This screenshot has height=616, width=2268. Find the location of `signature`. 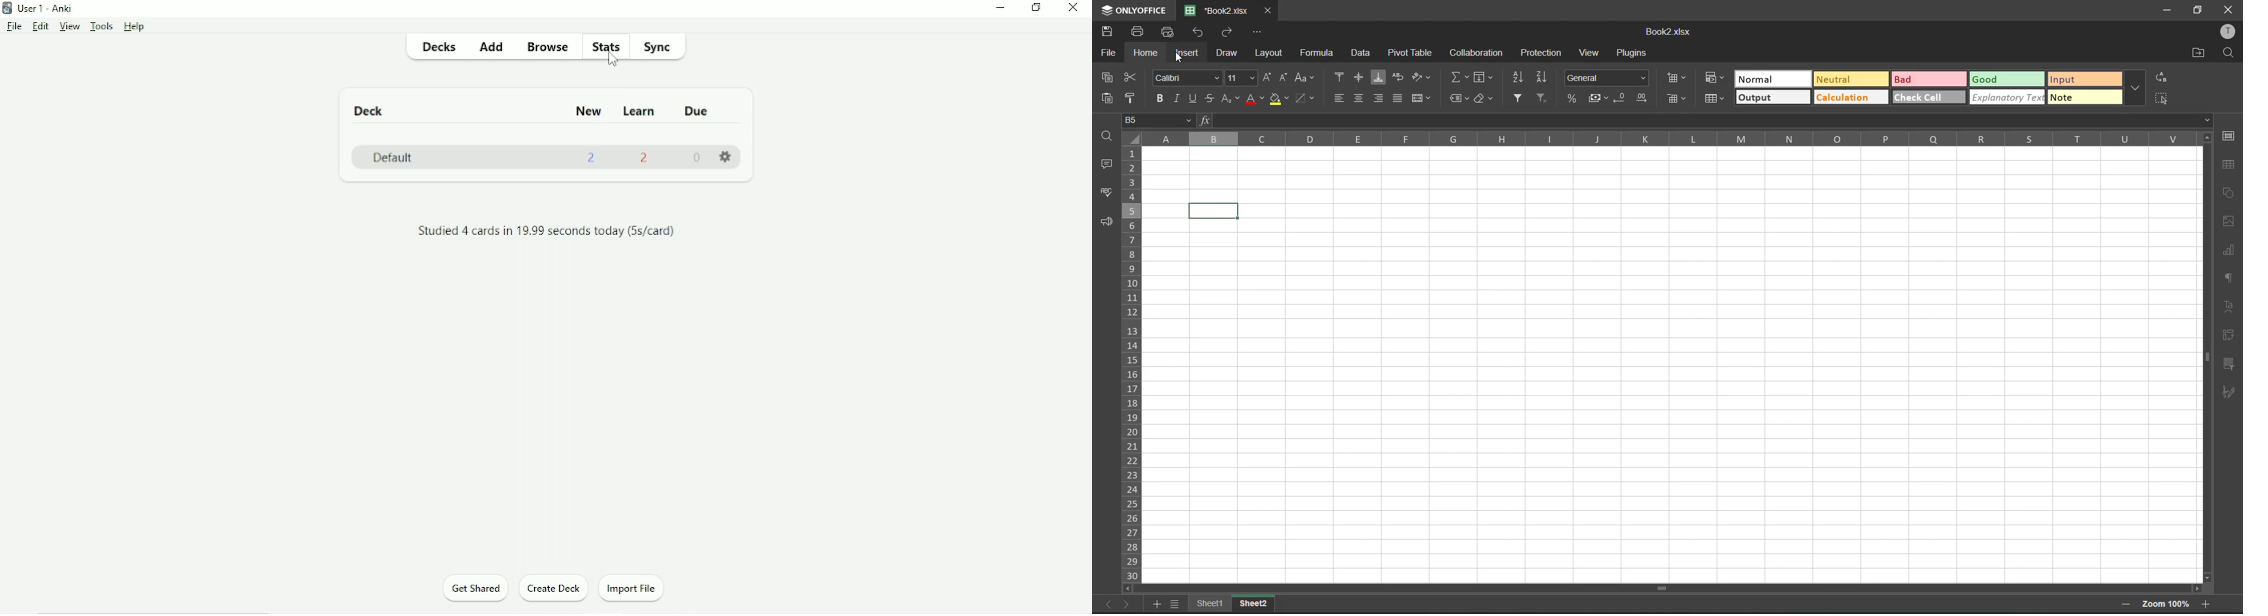

signature is located at coordinates (2230, 392).